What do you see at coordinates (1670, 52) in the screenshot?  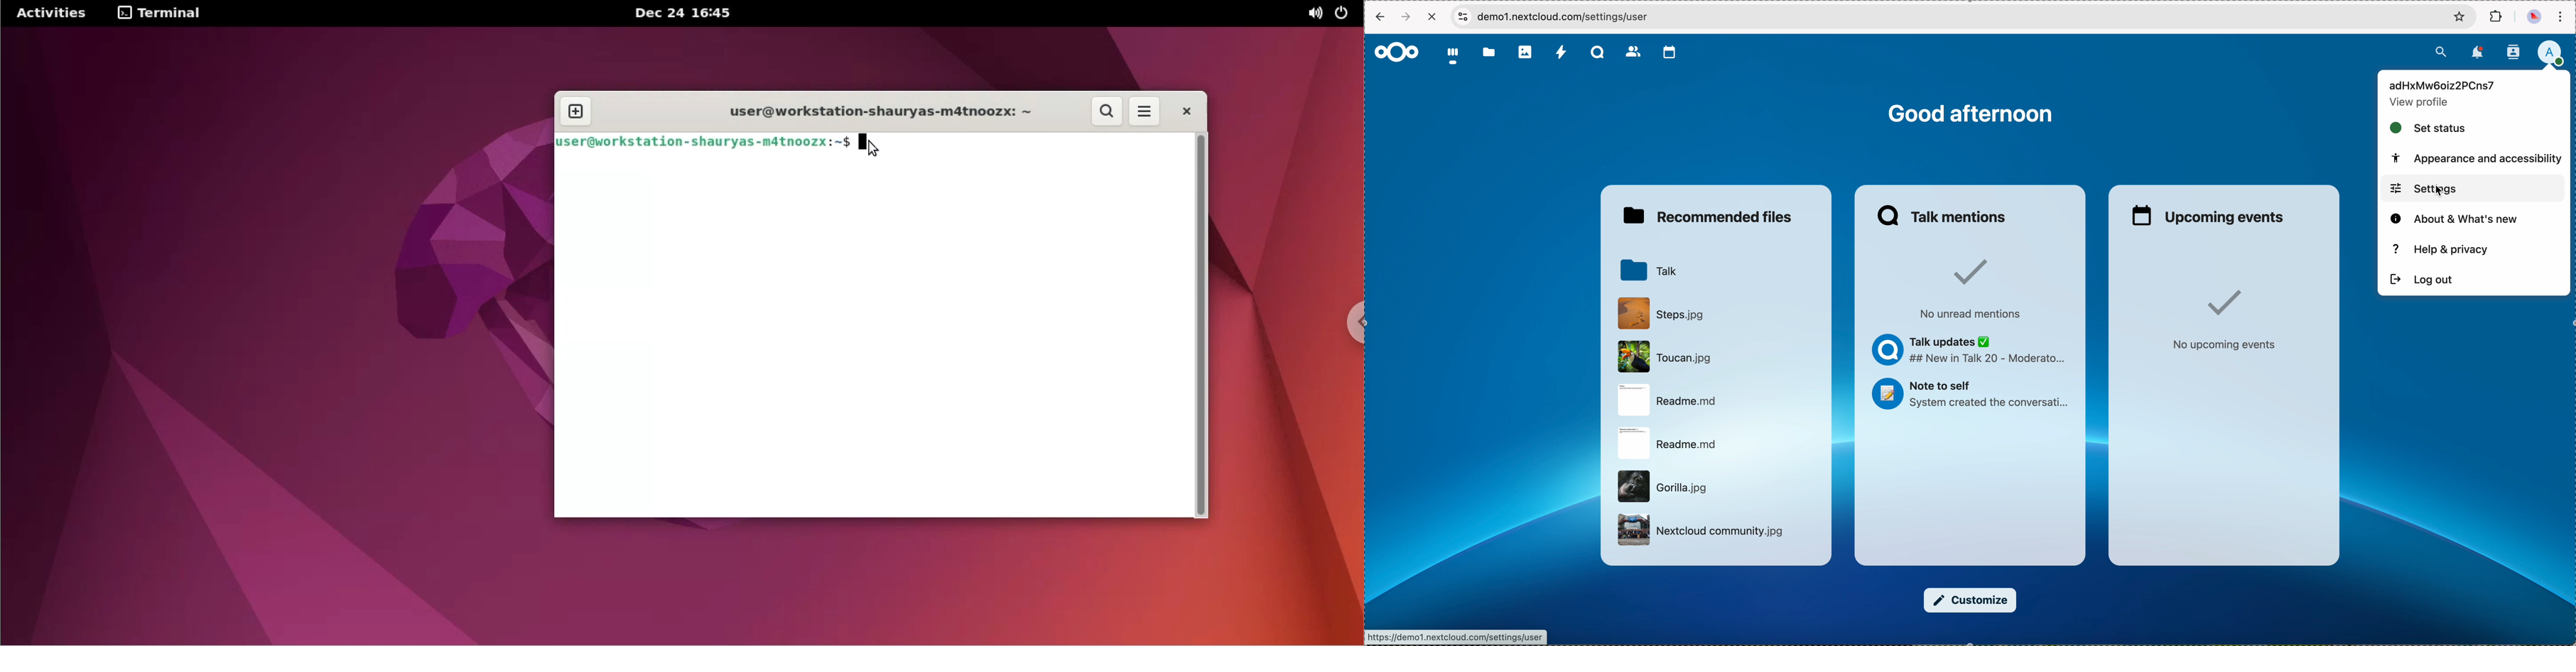 I see `calendar` at bounding box center [1670, 52].